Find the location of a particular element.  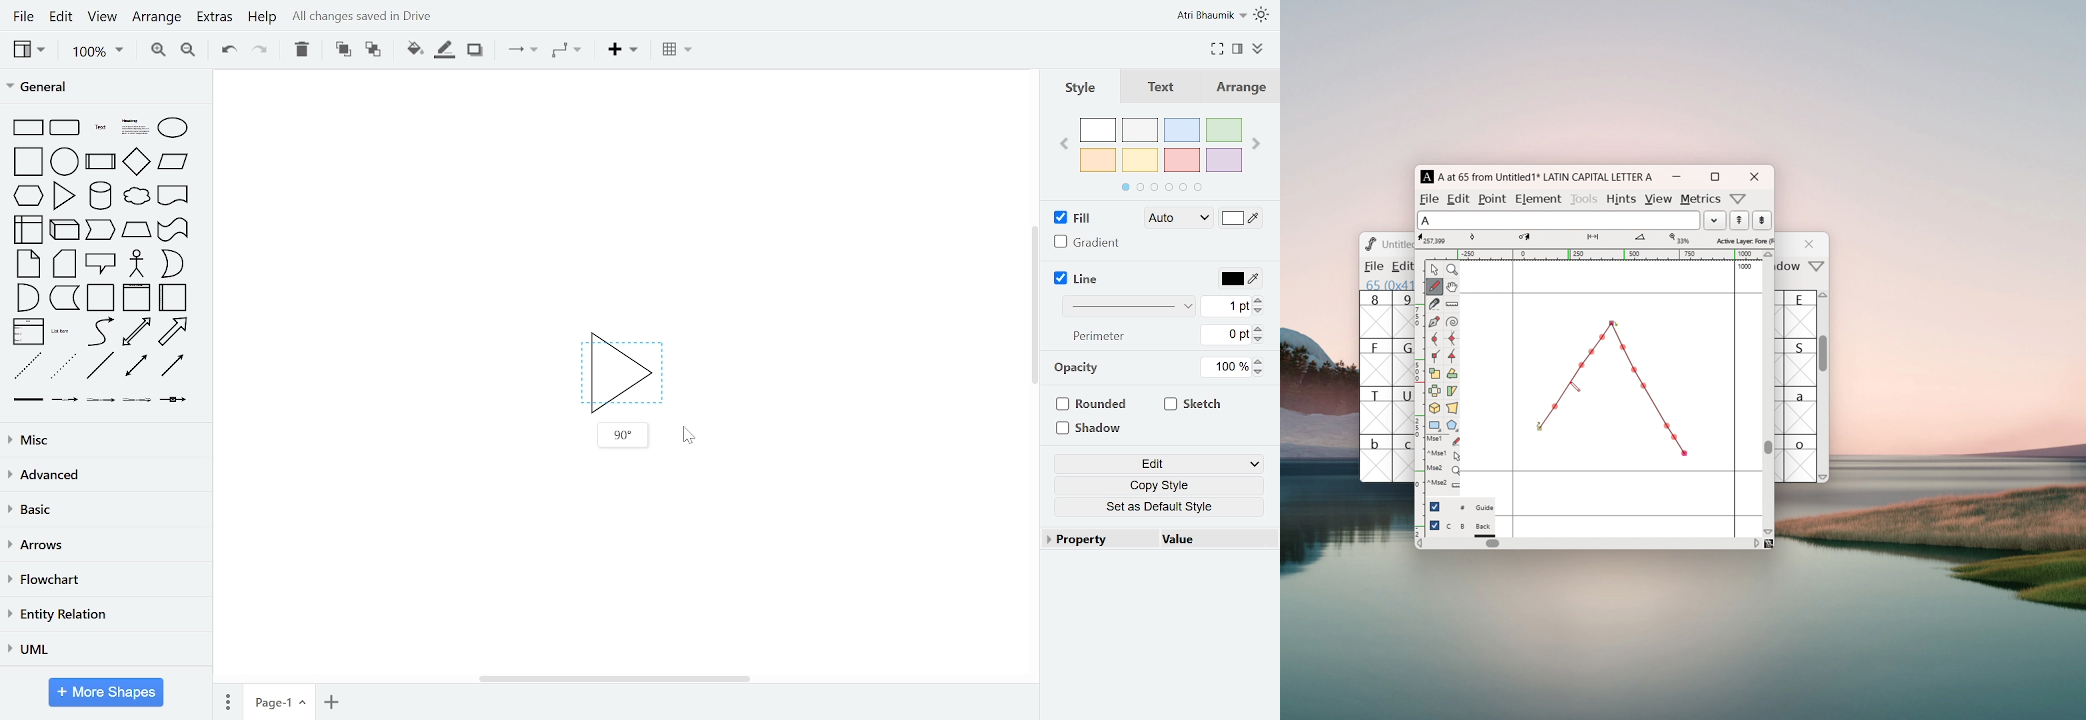

document is located at coordinates (173, 194).